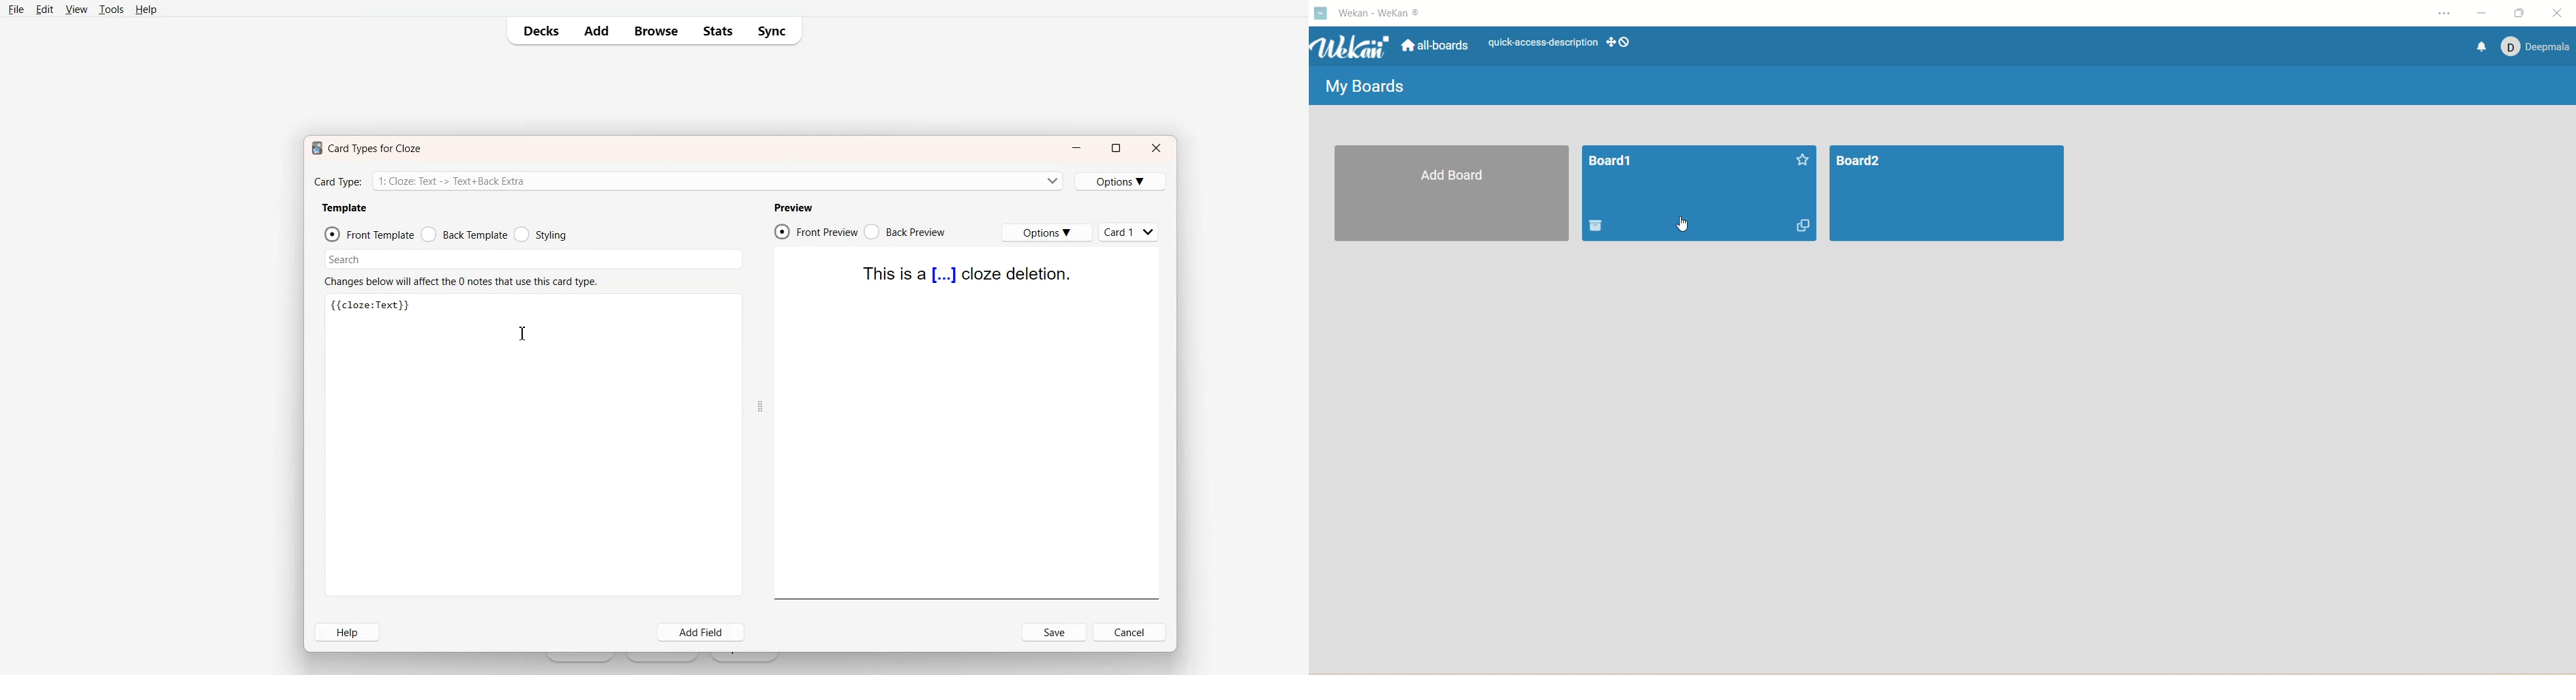  I want to click on Browse, so click(655, 31).